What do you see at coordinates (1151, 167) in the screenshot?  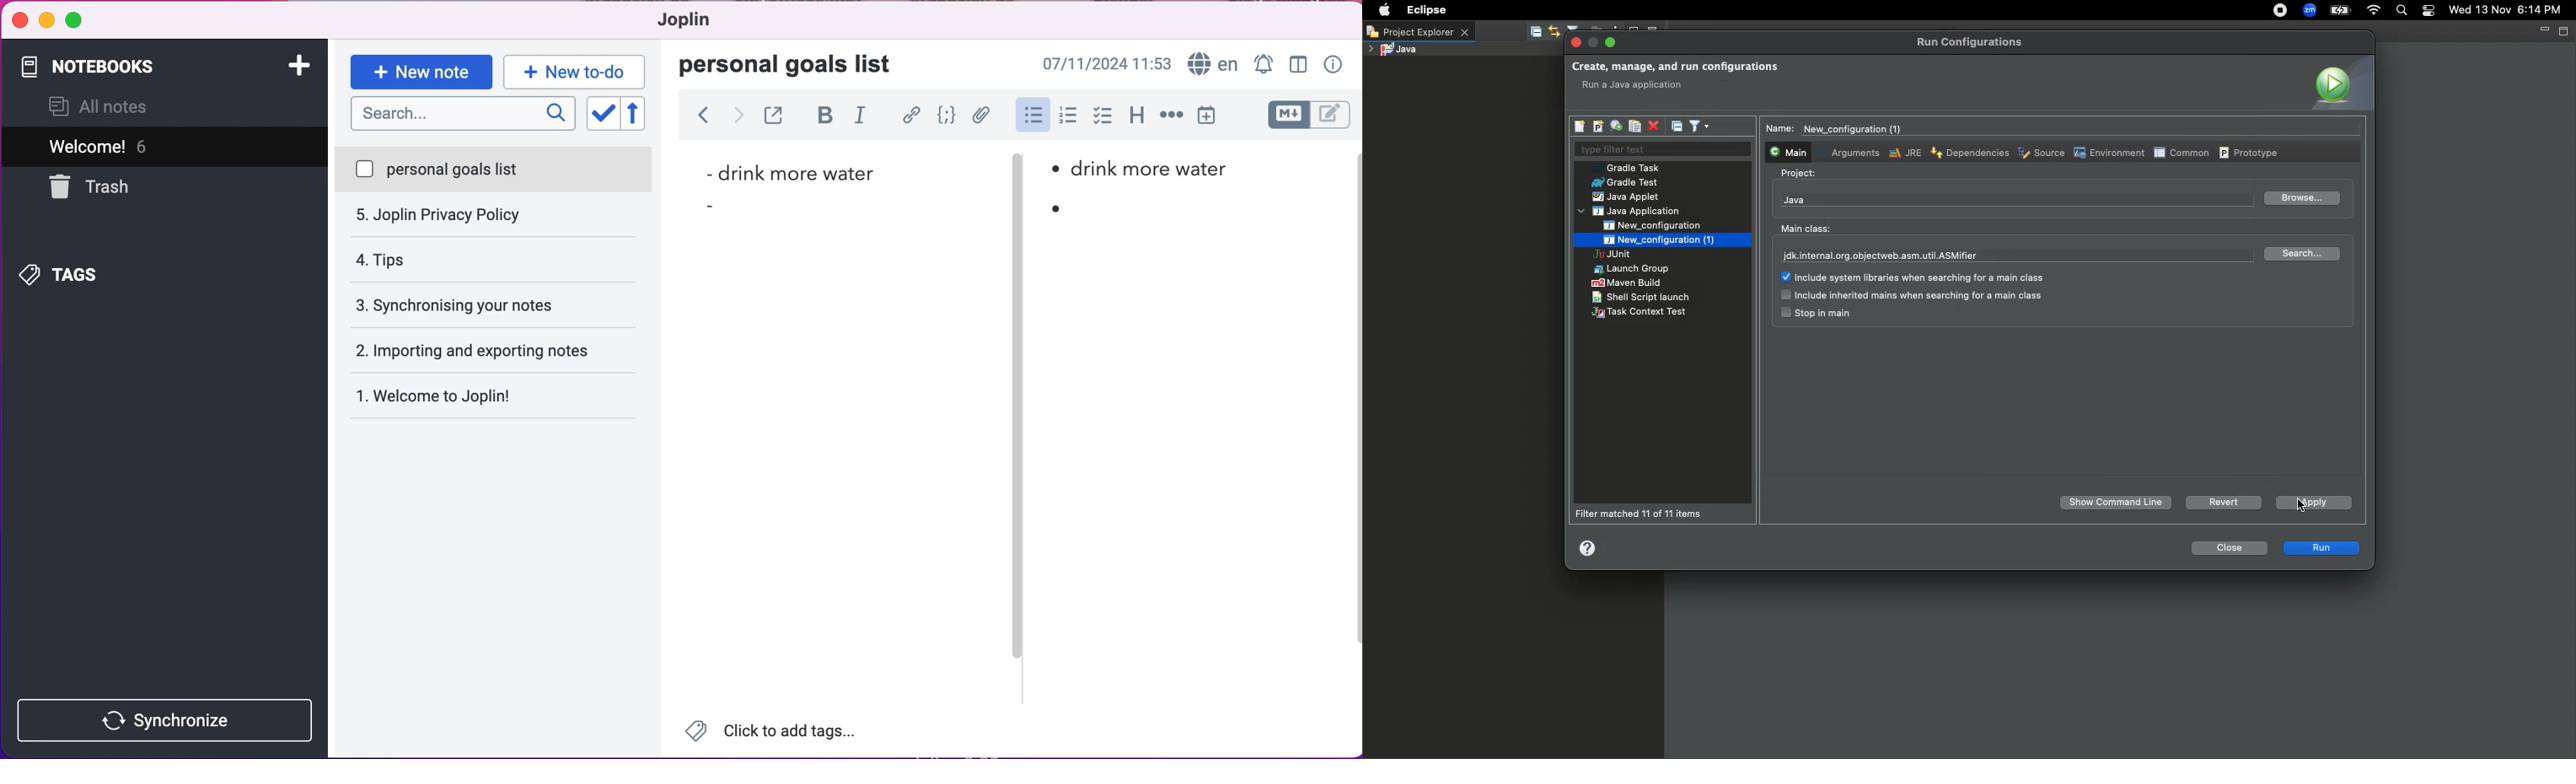 I see `Drink more water` at bounding box center [1151, 167].